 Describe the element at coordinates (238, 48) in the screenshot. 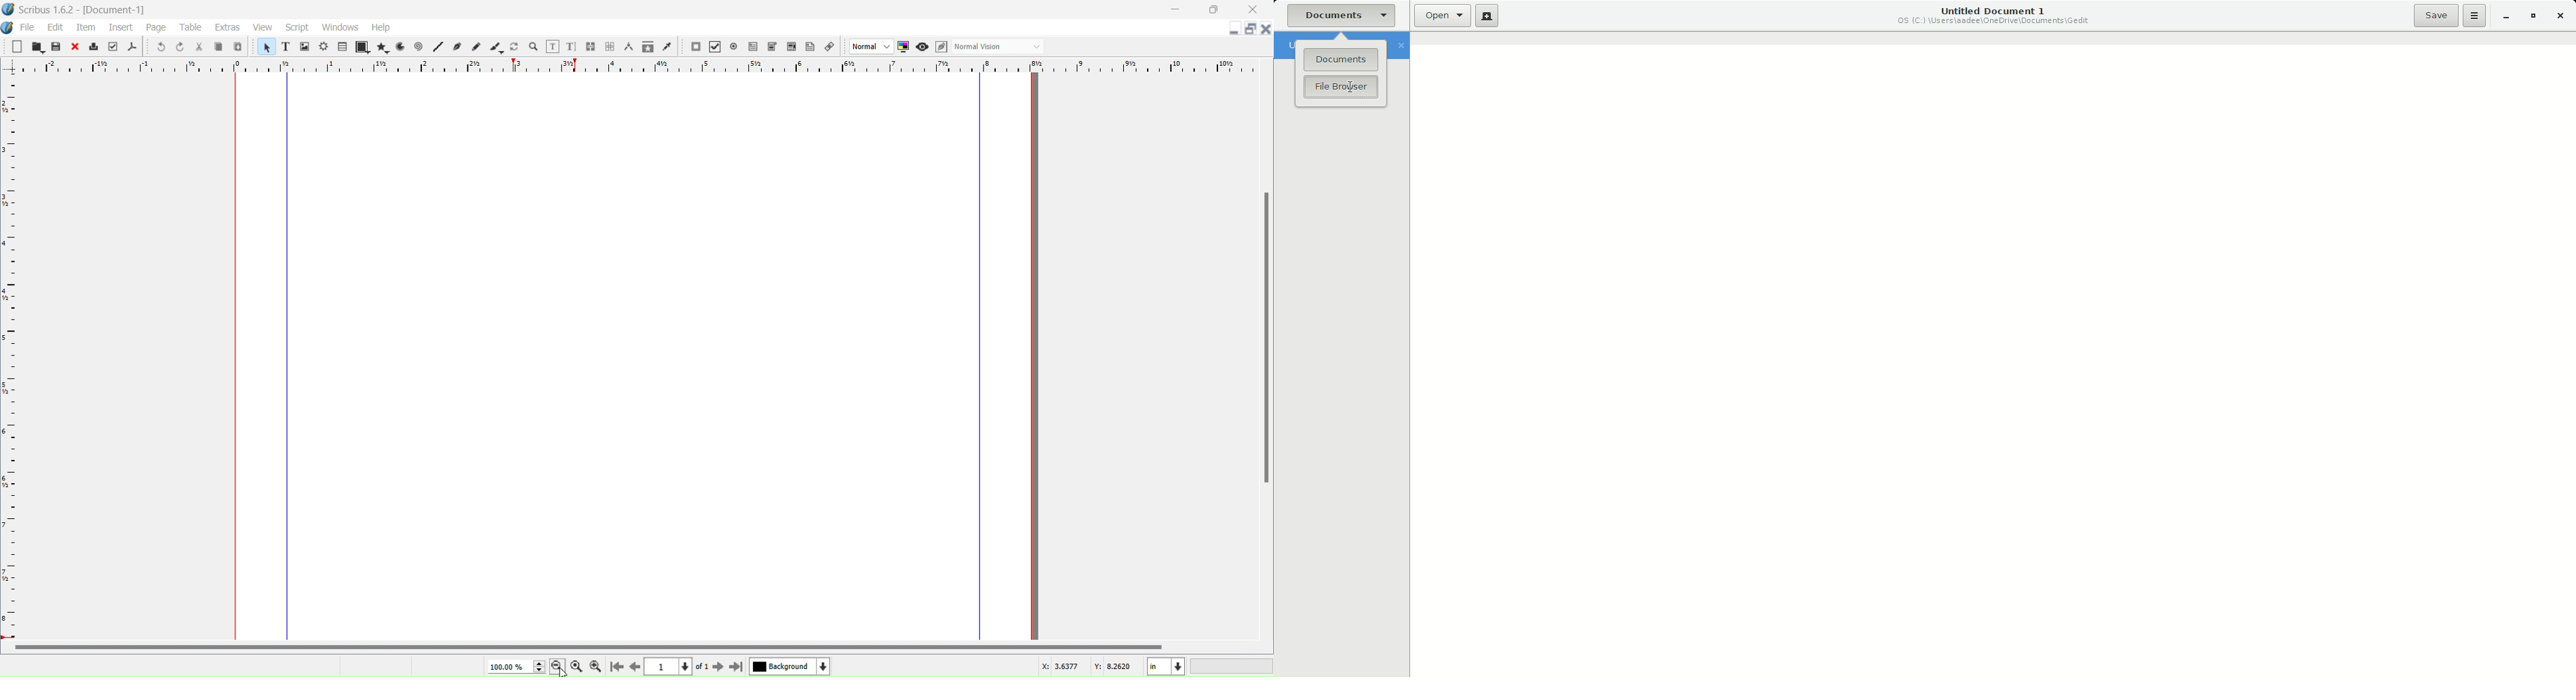

I see `Paste` at that location.